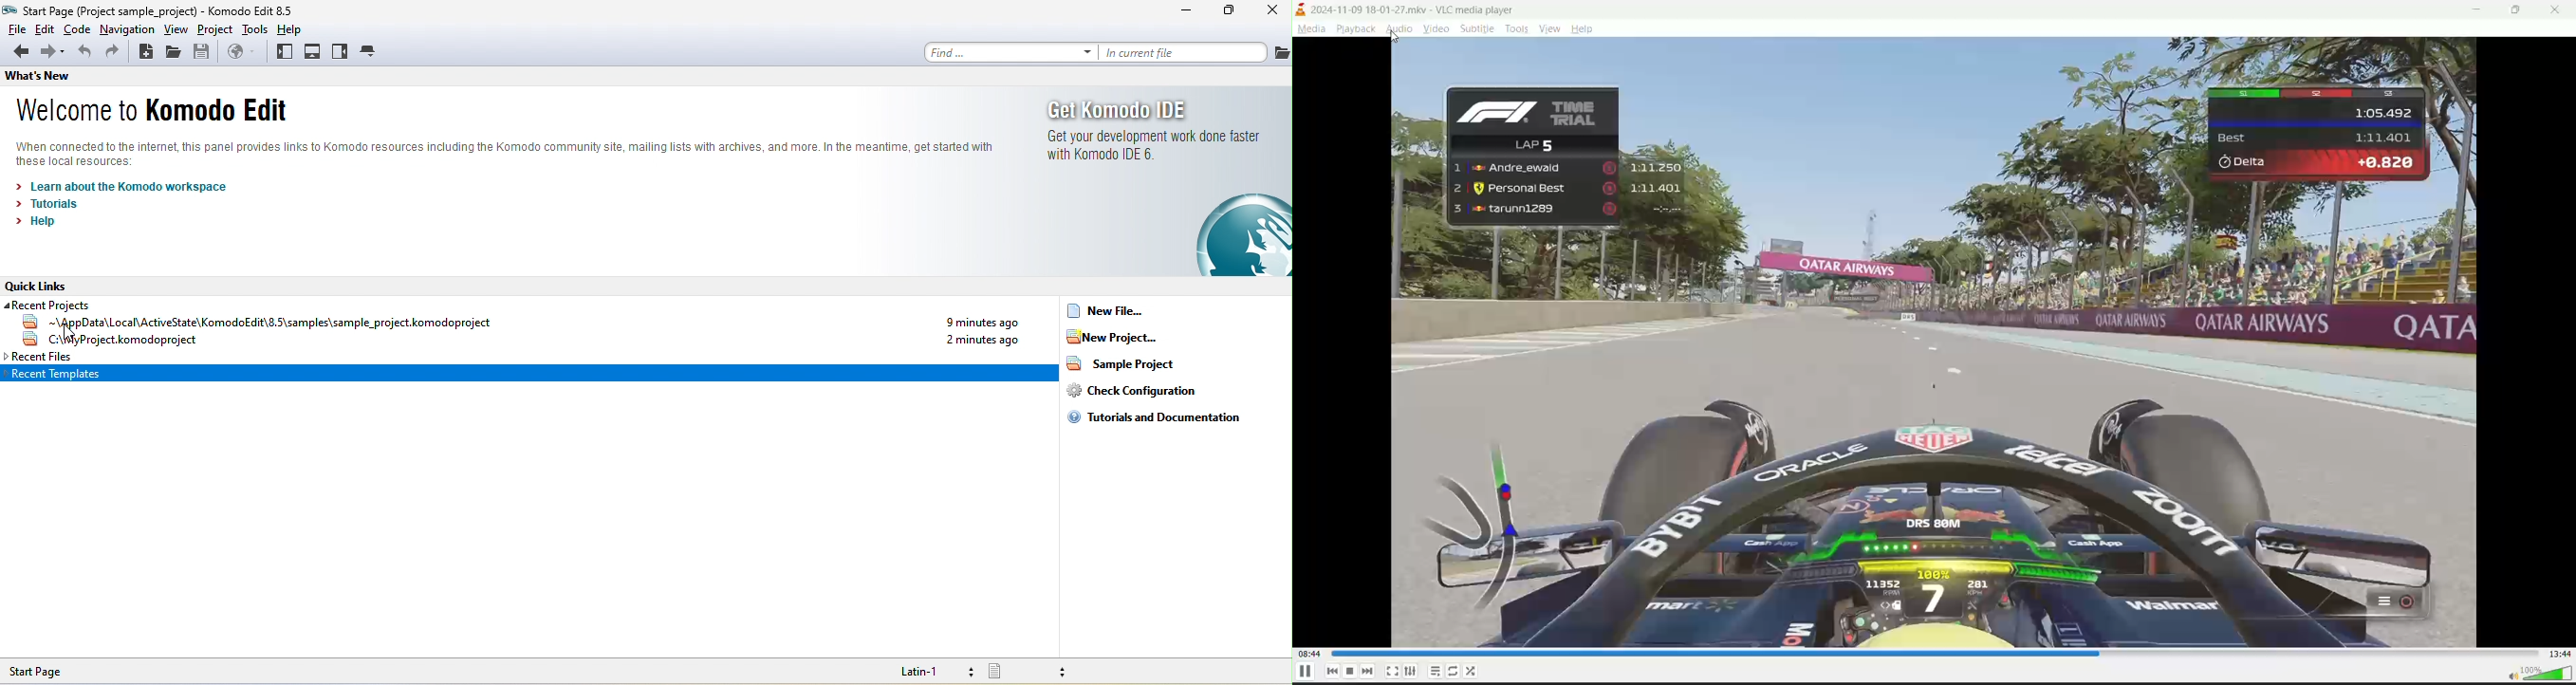  What do you see at coordinates (45, 287) in the screenshot?
I see `quick link` at bounding box center [45, 287].